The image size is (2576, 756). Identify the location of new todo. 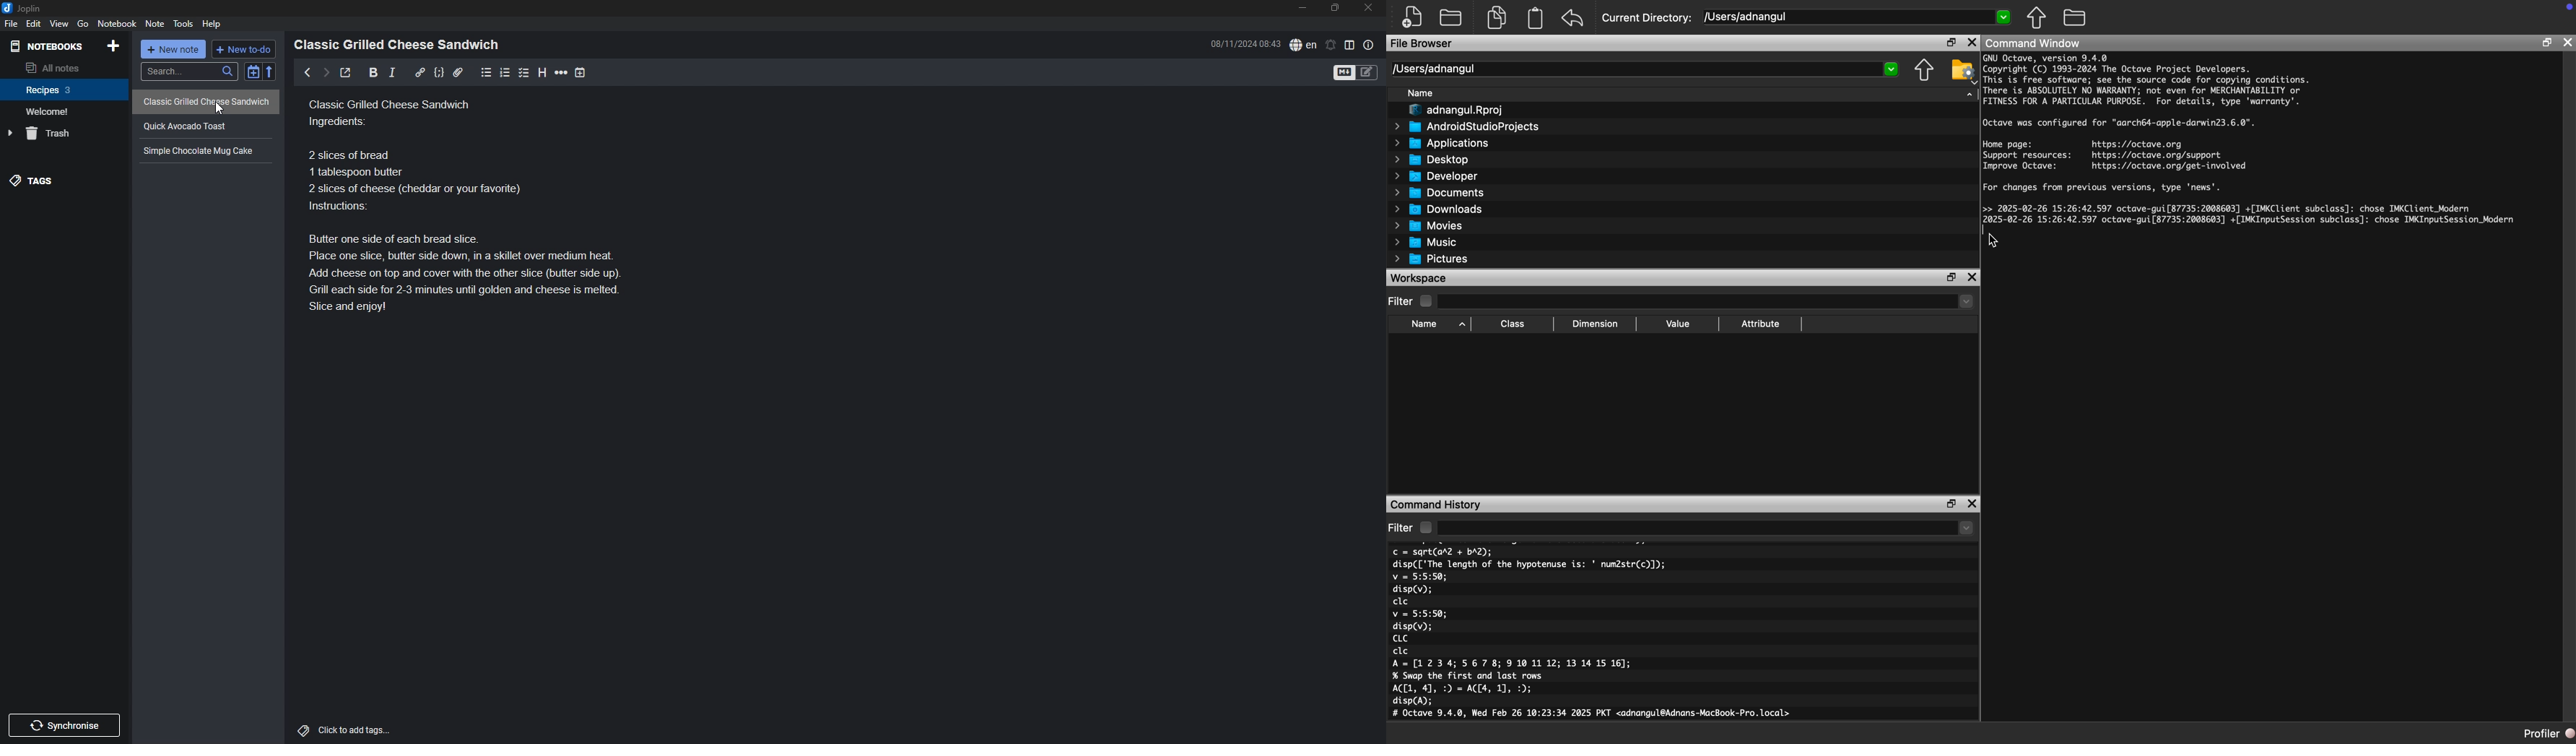
(245, 49).